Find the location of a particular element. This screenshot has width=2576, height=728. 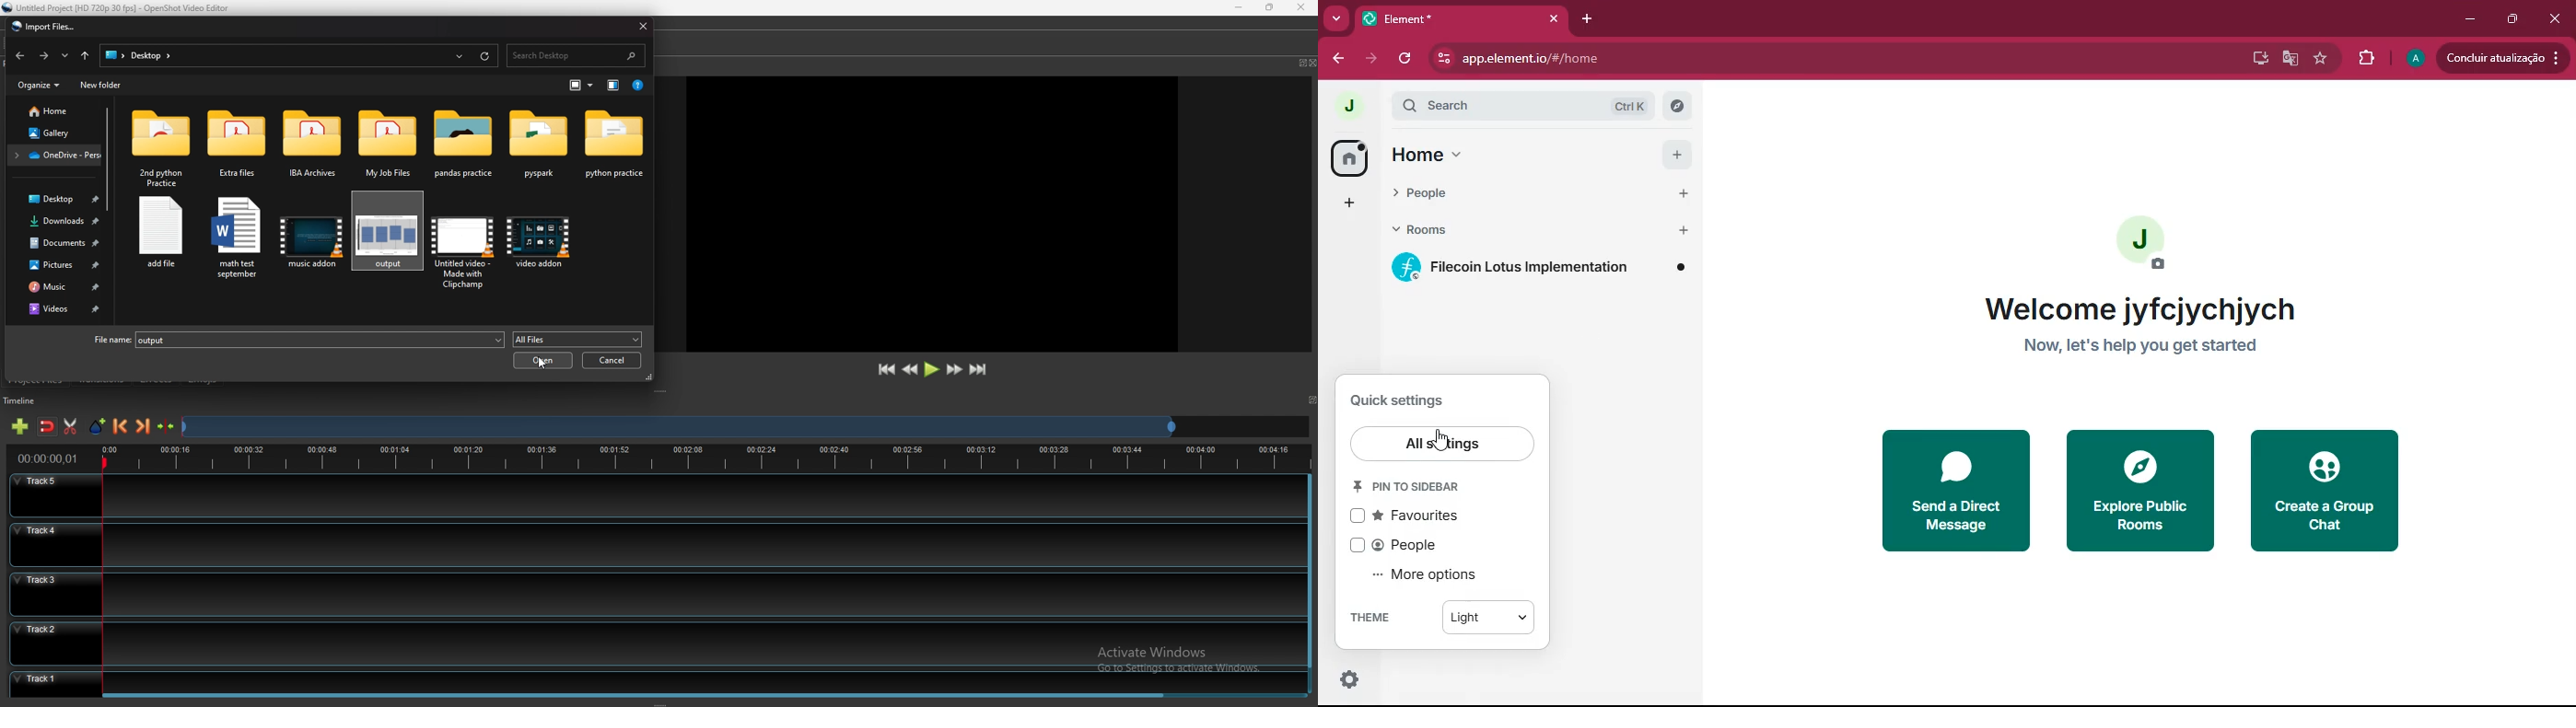

profile is located at coordinates (2417, 58).